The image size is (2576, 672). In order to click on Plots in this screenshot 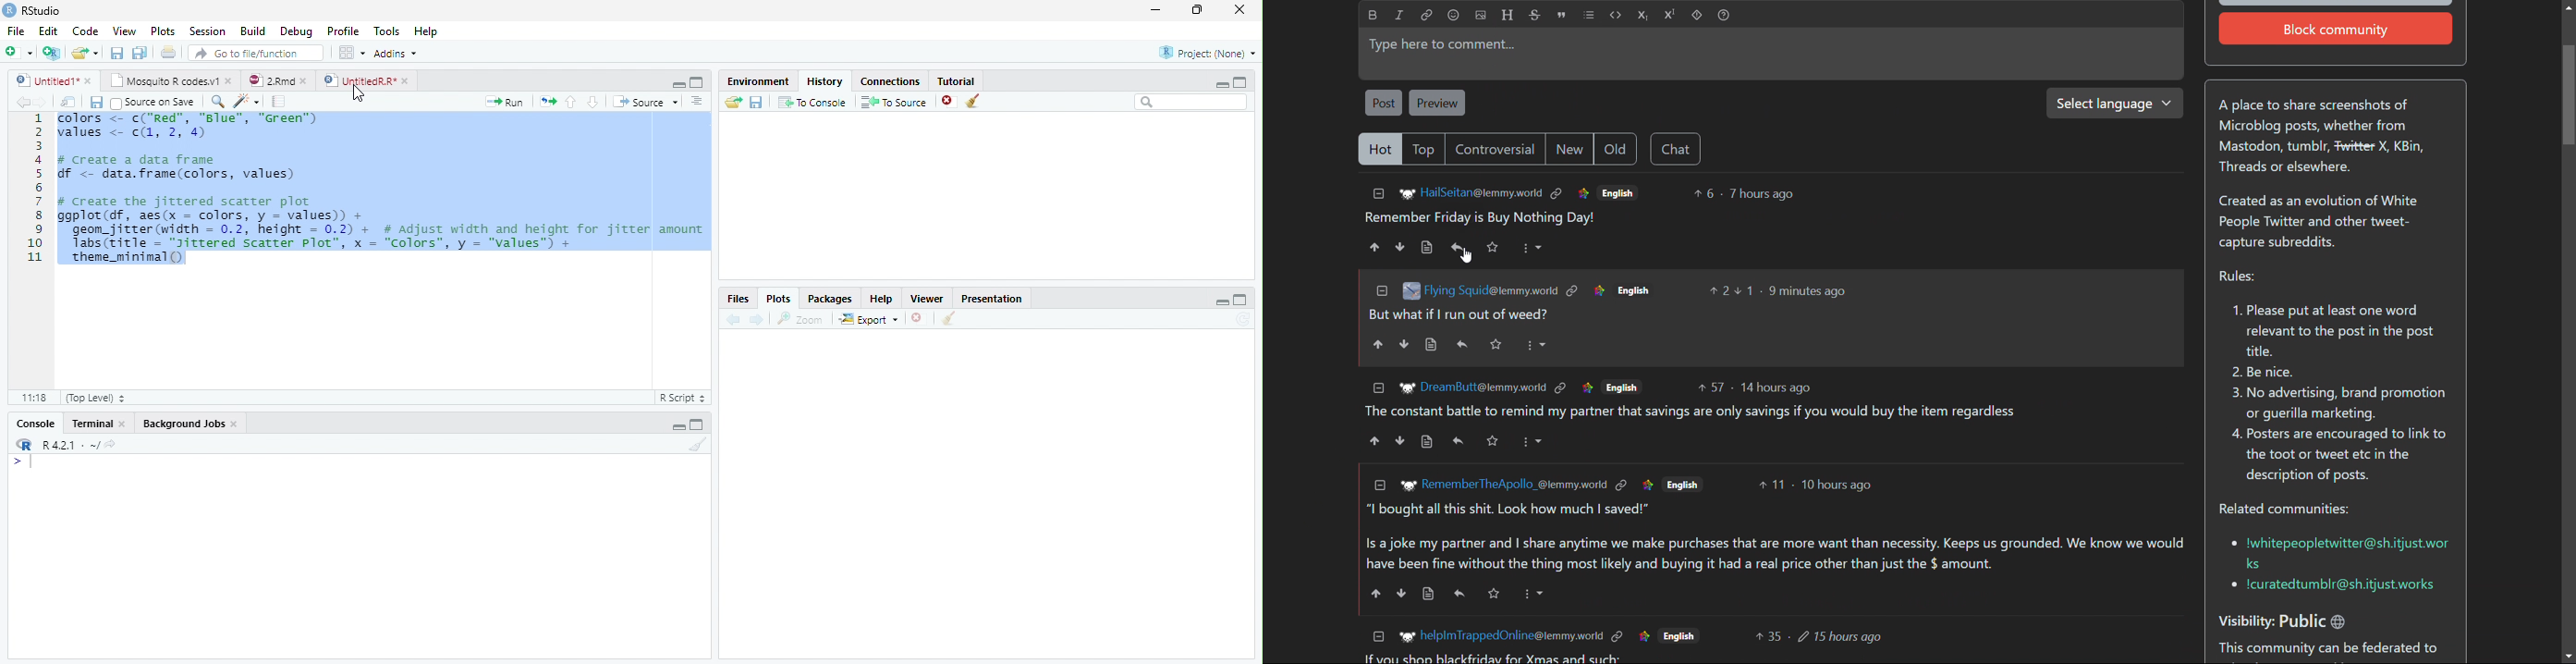, I will do `click(778, 299)`.